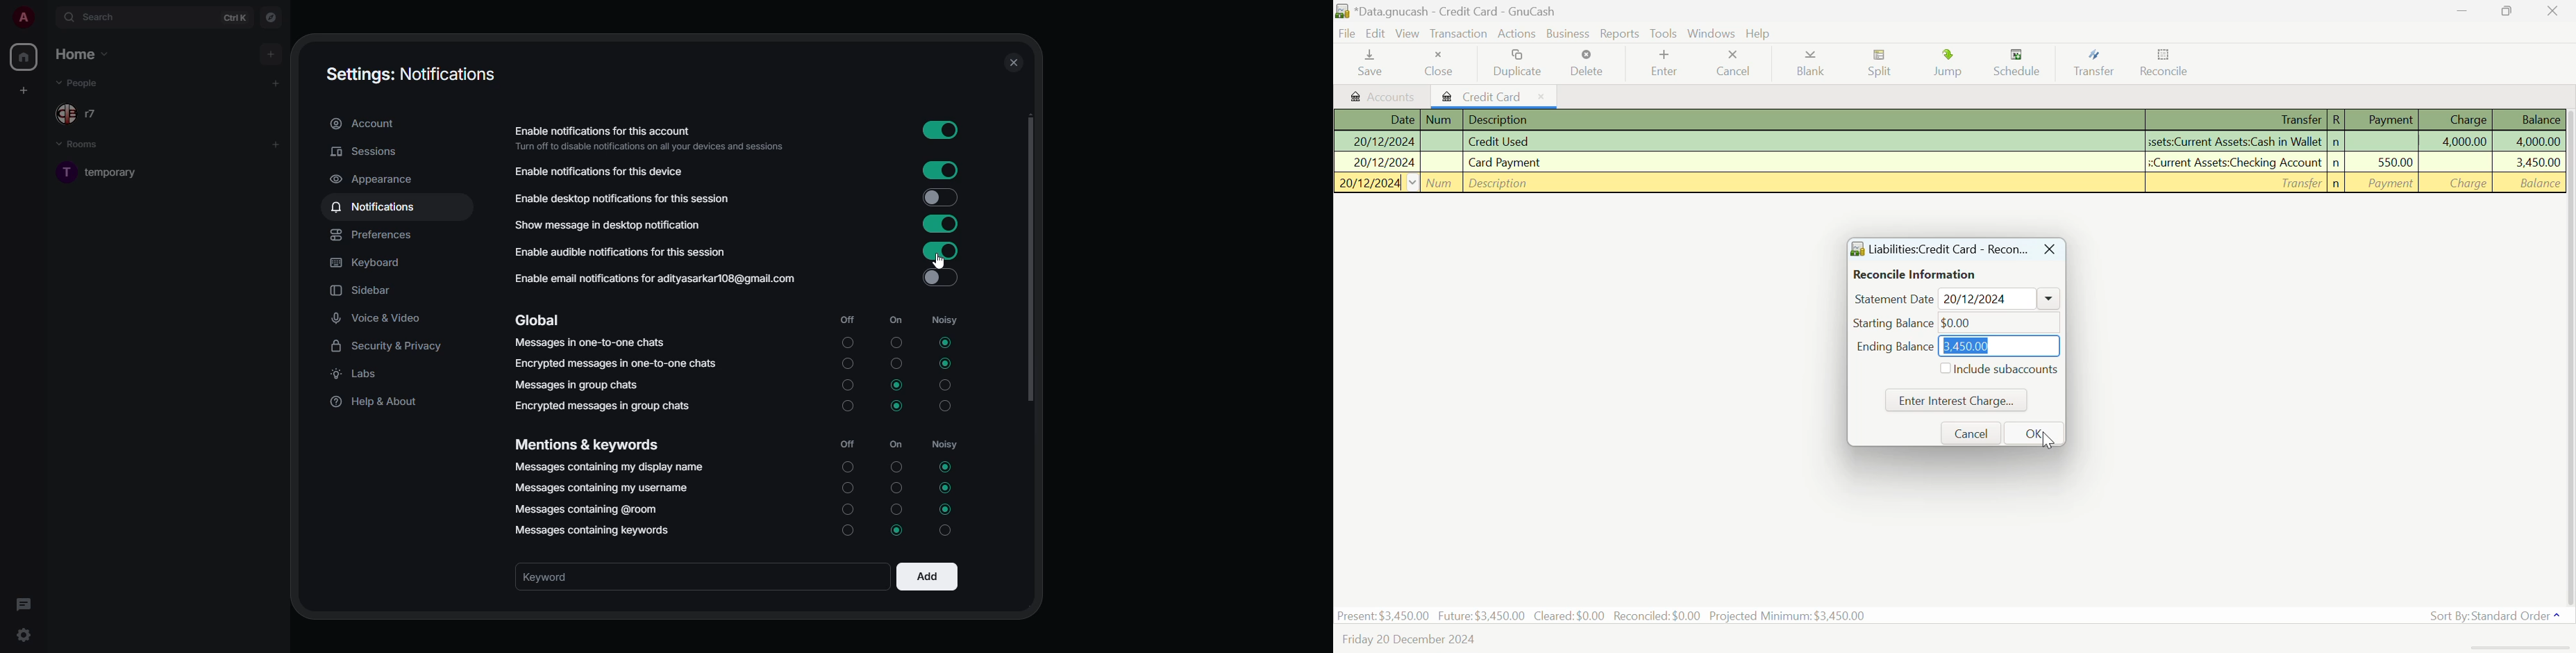 The width and height of the screenshot is (2576, 672). What do you see at coordinates (2018, 67) in the screenshot?
I see `Schedule` at bounding box center [2018, 67].